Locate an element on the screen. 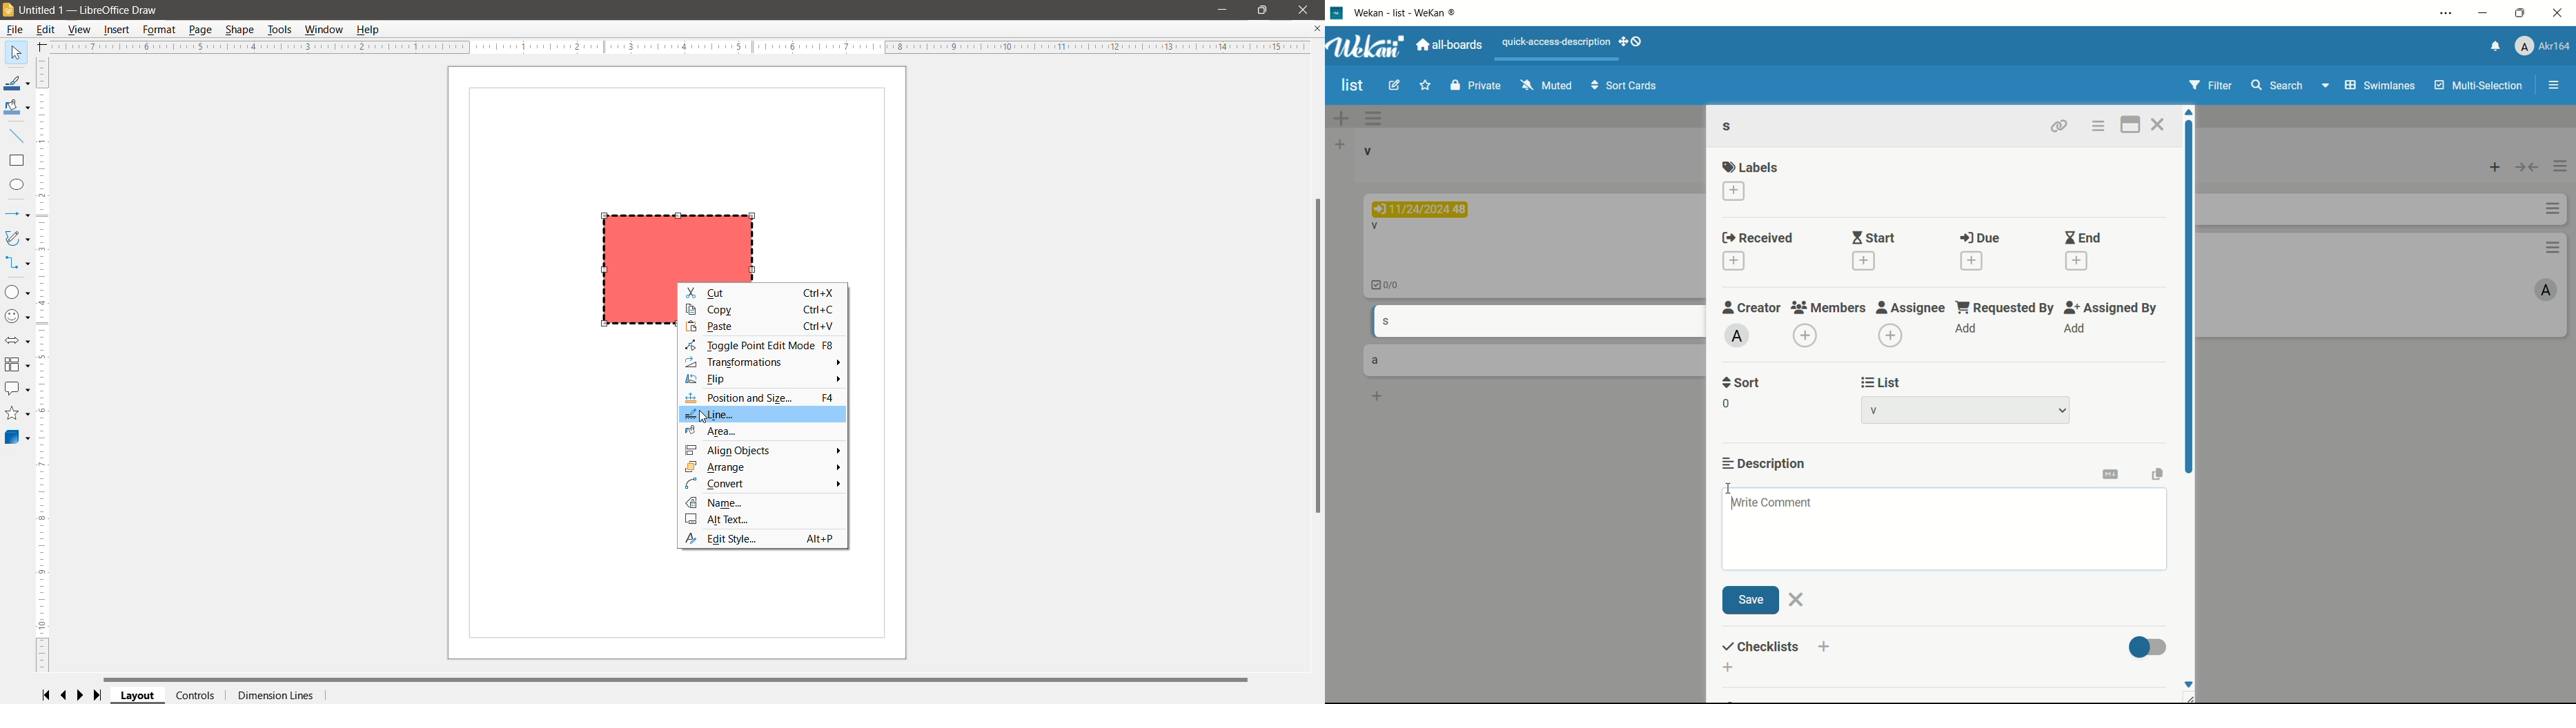 This screenshot has width=2576, height=728. Help is located at coordinates (369, 29).